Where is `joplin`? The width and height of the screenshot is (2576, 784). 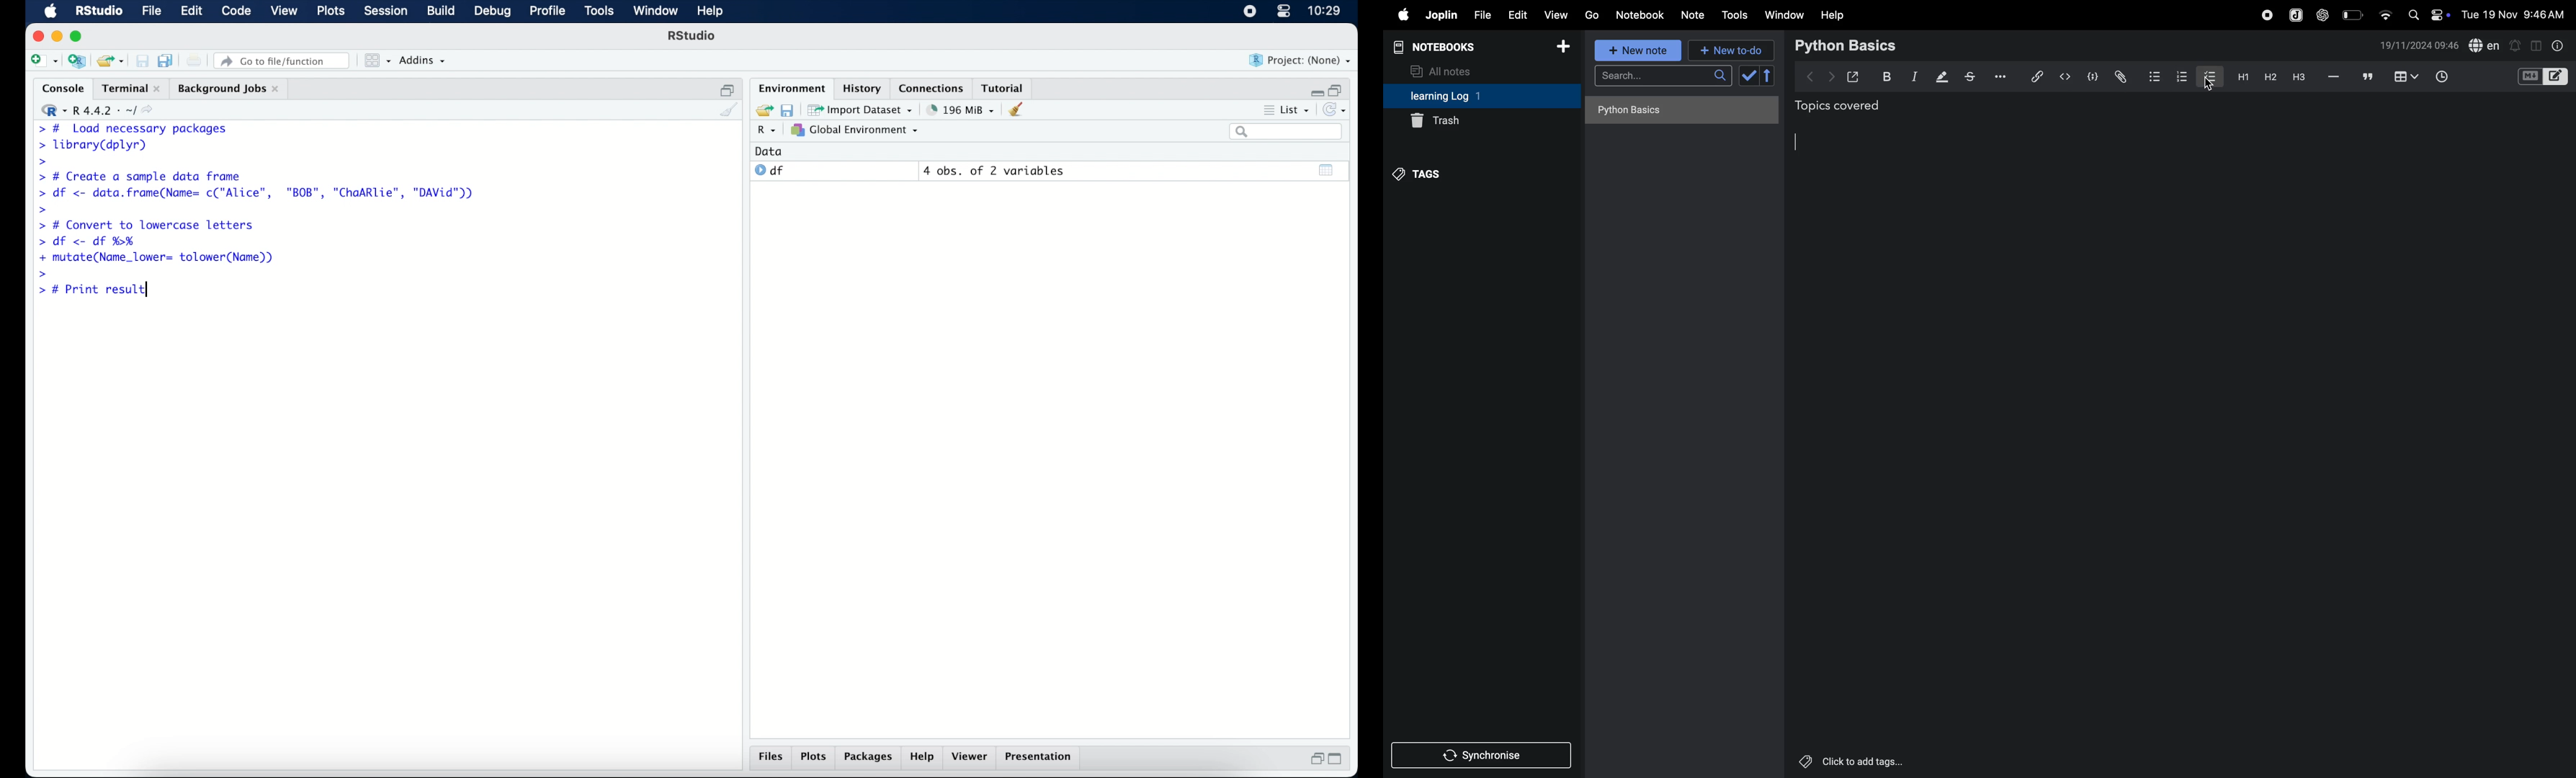 joplin is located at coordinates (2295, 15).